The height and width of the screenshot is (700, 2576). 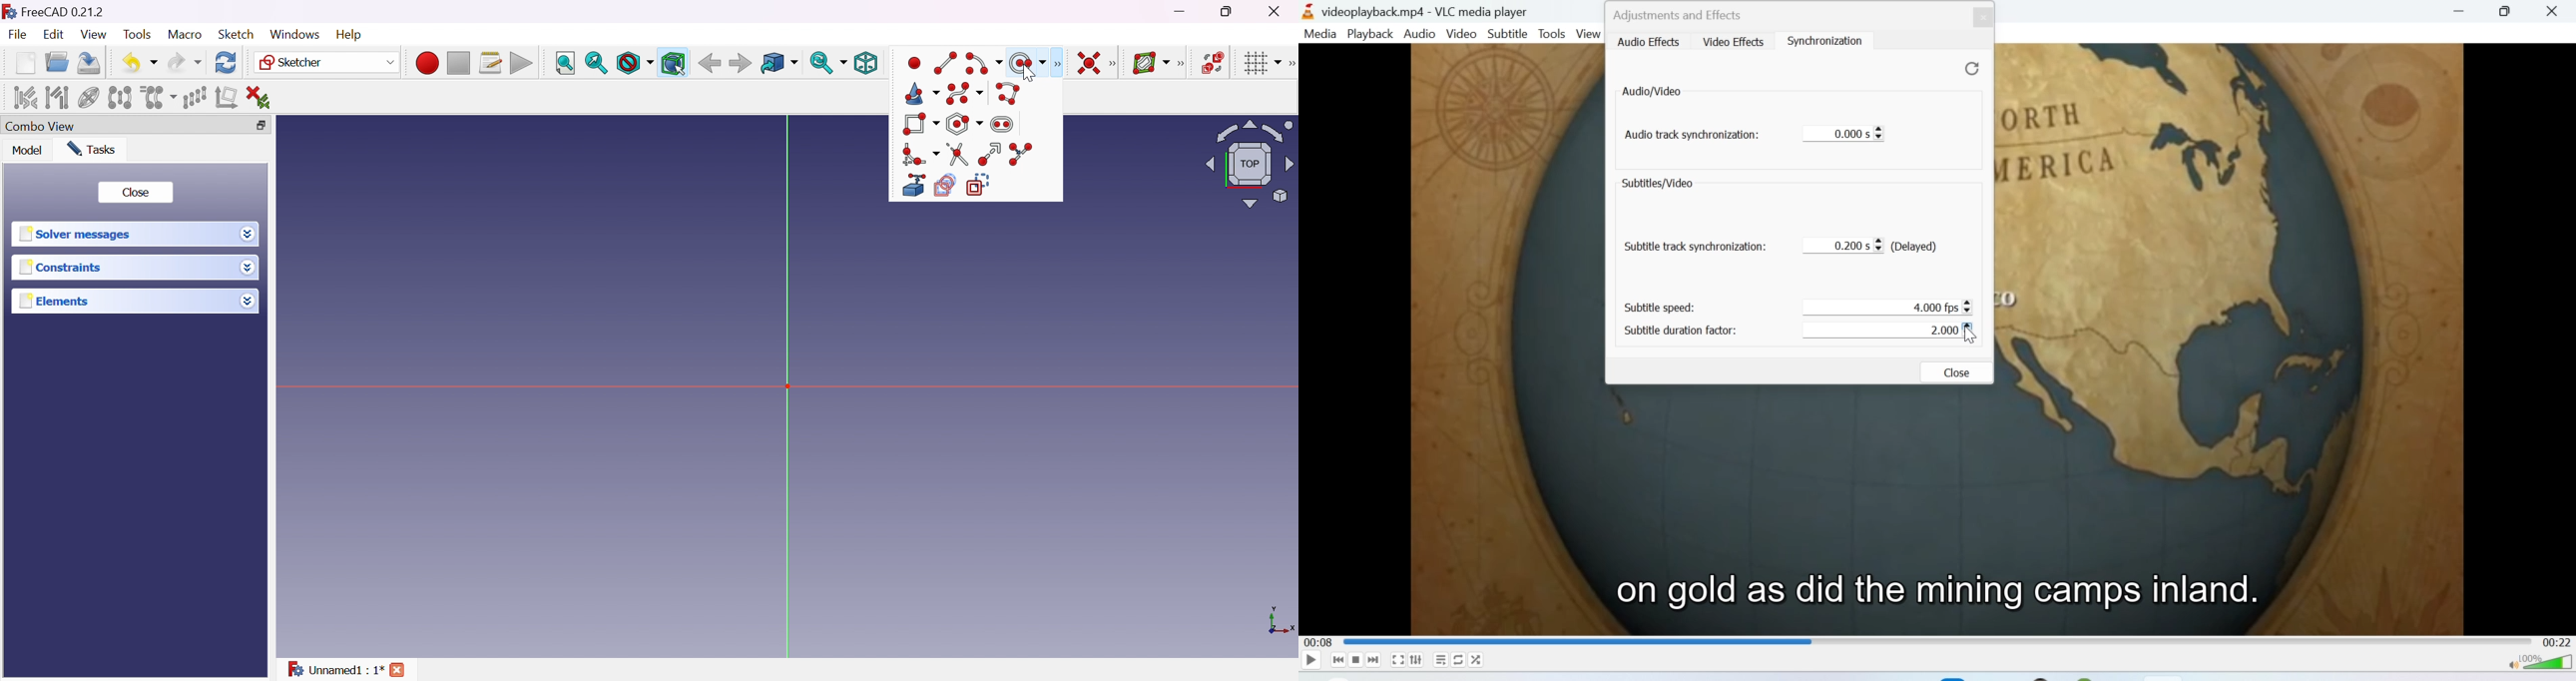 I want to click on Adjustments and Effects, so click(x=1680, y=13).